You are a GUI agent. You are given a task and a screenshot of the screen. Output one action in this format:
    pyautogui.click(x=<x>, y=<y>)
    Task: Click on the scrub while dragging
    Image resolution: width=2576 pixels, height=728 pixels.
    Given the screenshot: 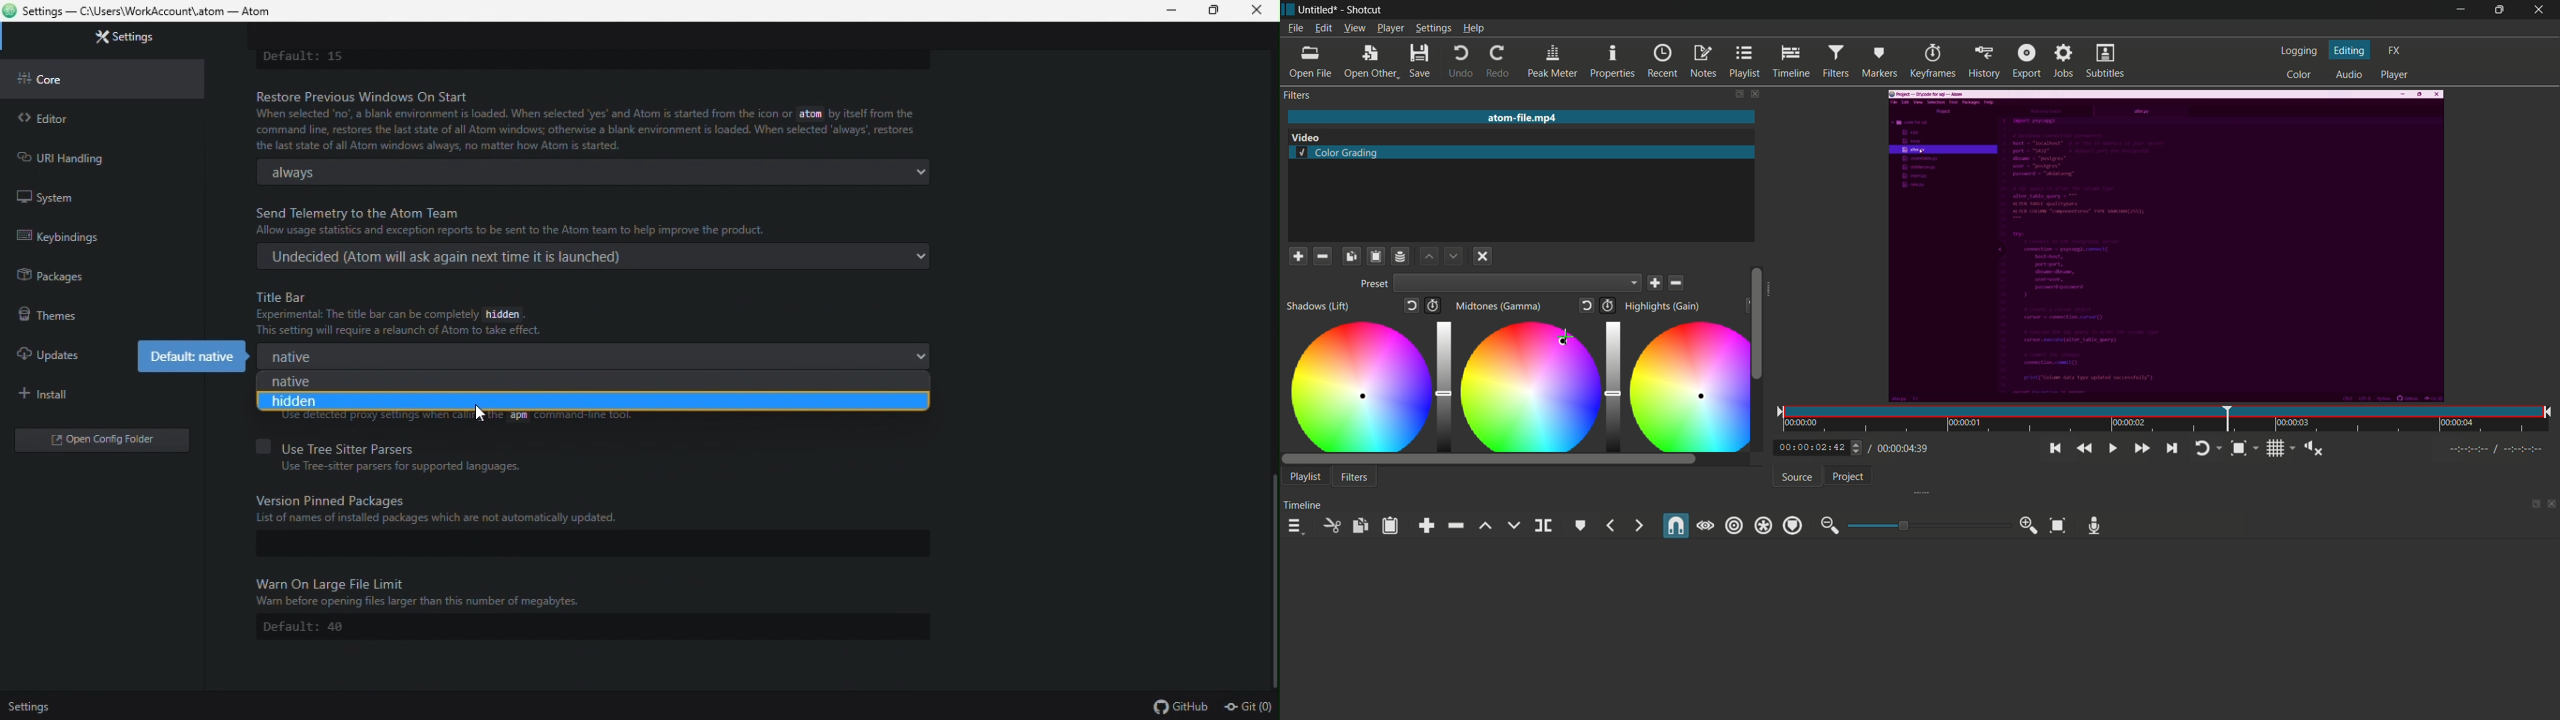 What is the action you would take?
    pyautogui.click(x=1705, y=526)
    